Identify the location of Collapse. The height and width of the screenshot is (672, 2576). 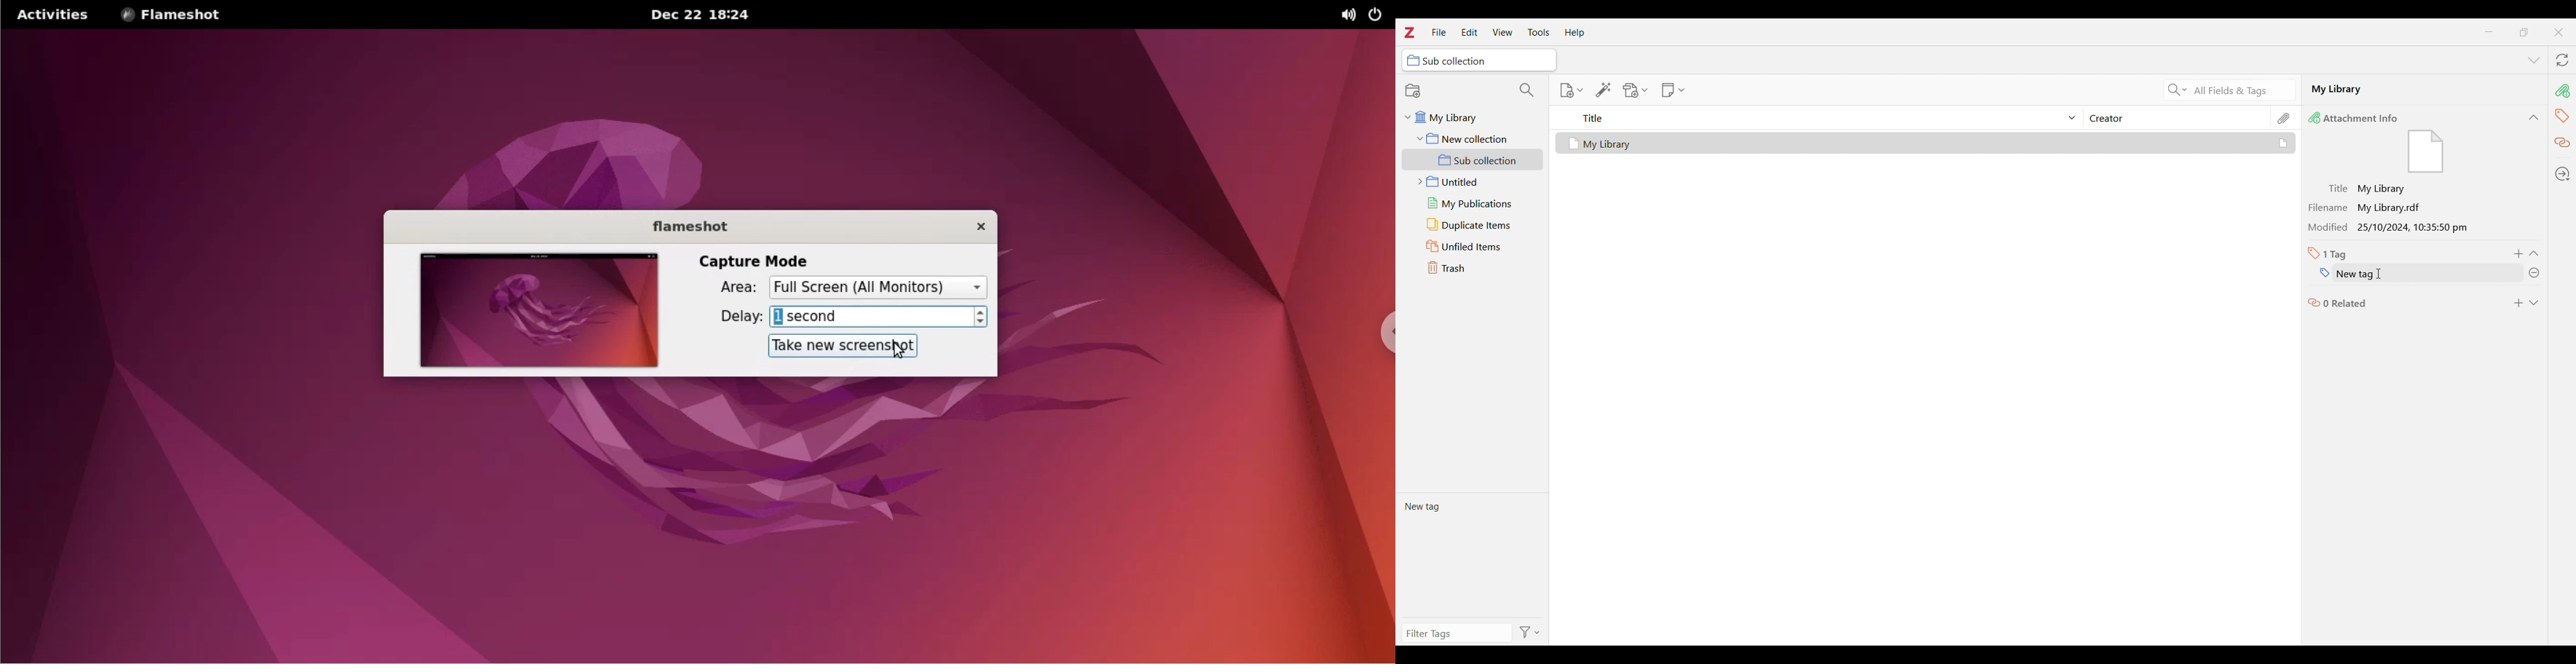
(2534, 253).